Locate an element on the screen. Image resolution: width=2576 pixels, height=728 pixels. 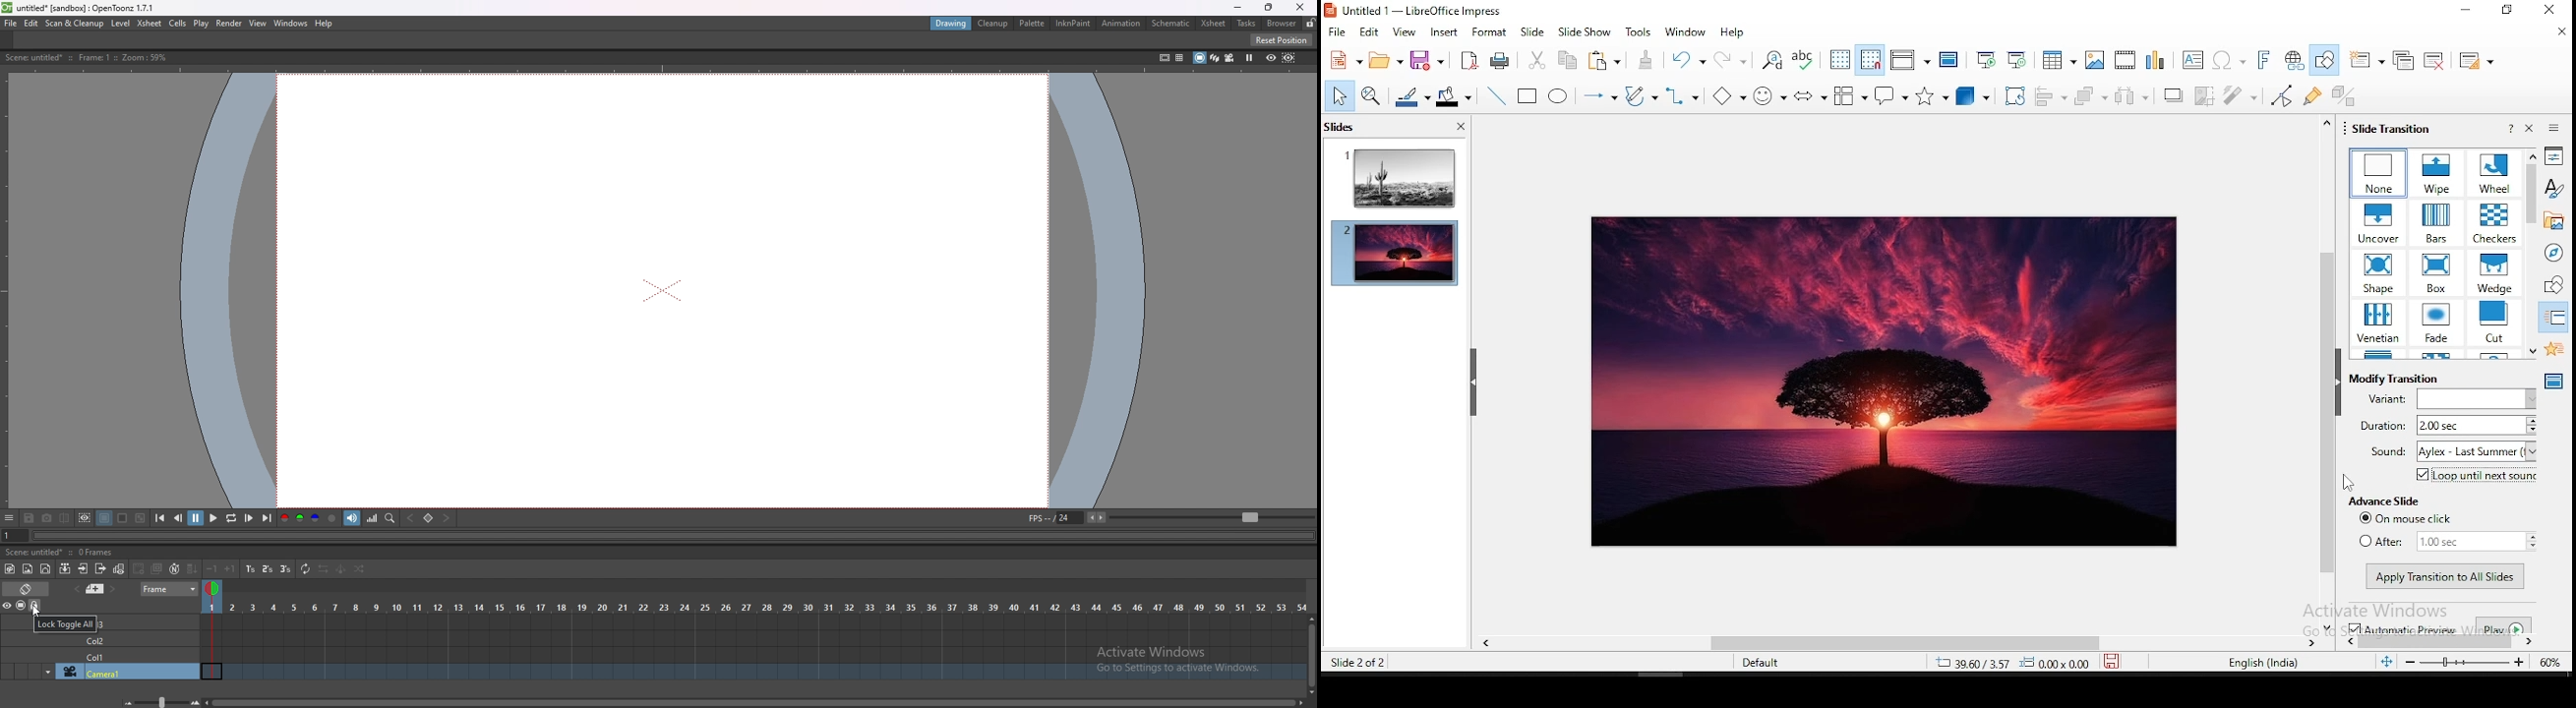
scroll bar is located at coordinates (2435, 641).